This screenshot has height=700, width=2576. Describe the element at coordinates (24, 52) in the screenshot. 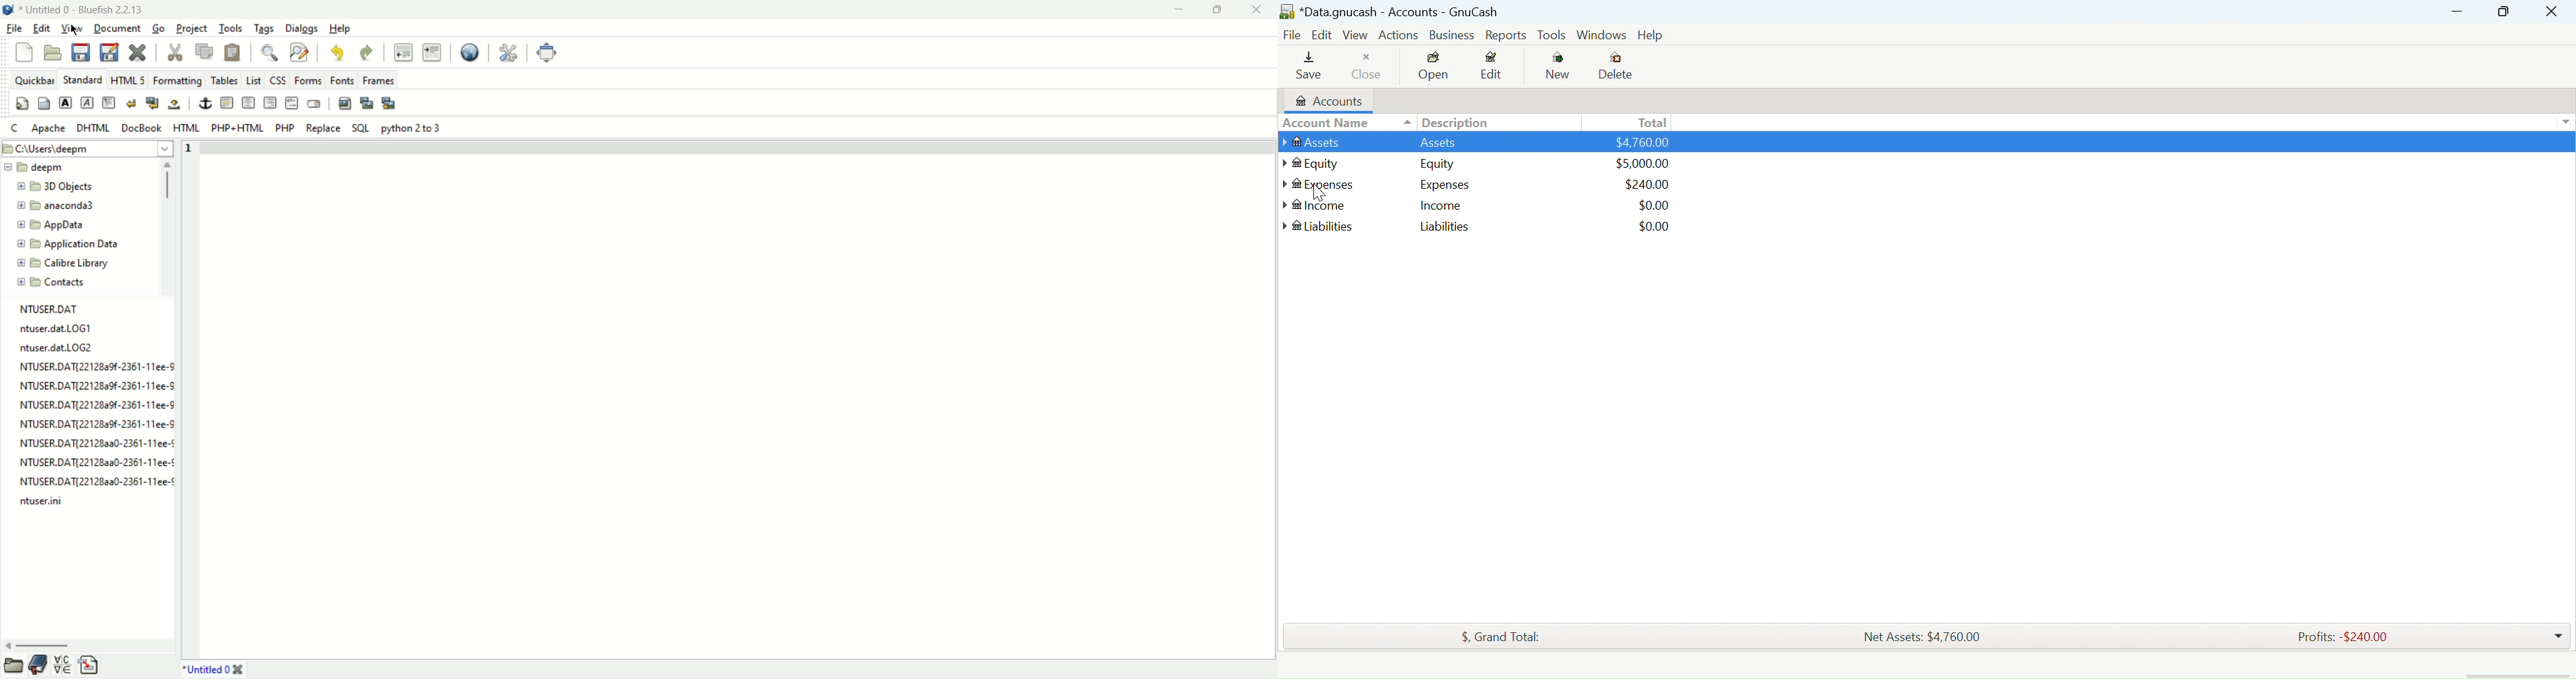

I see `new file` at that location.